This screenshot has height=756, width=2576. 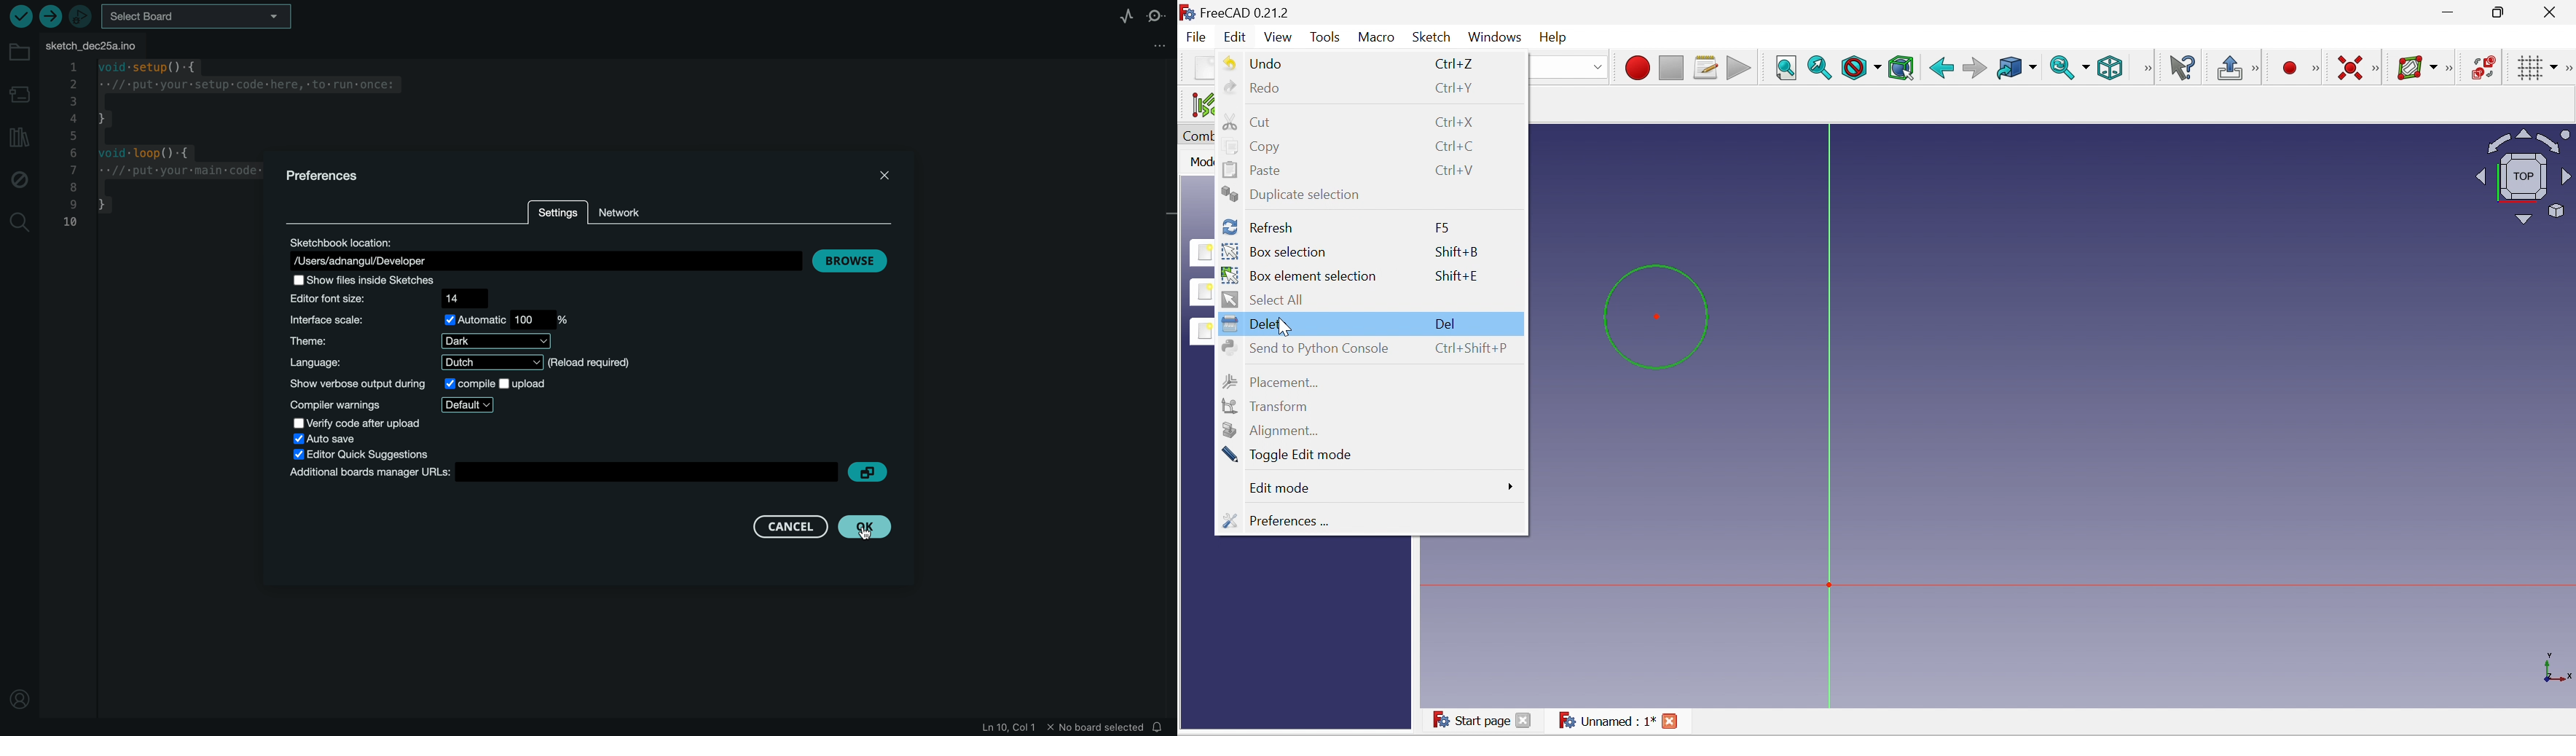 What do you see at coordinates (1160, 727) in the screenshot?
I see `notification` at bounding box center [1160, 727].